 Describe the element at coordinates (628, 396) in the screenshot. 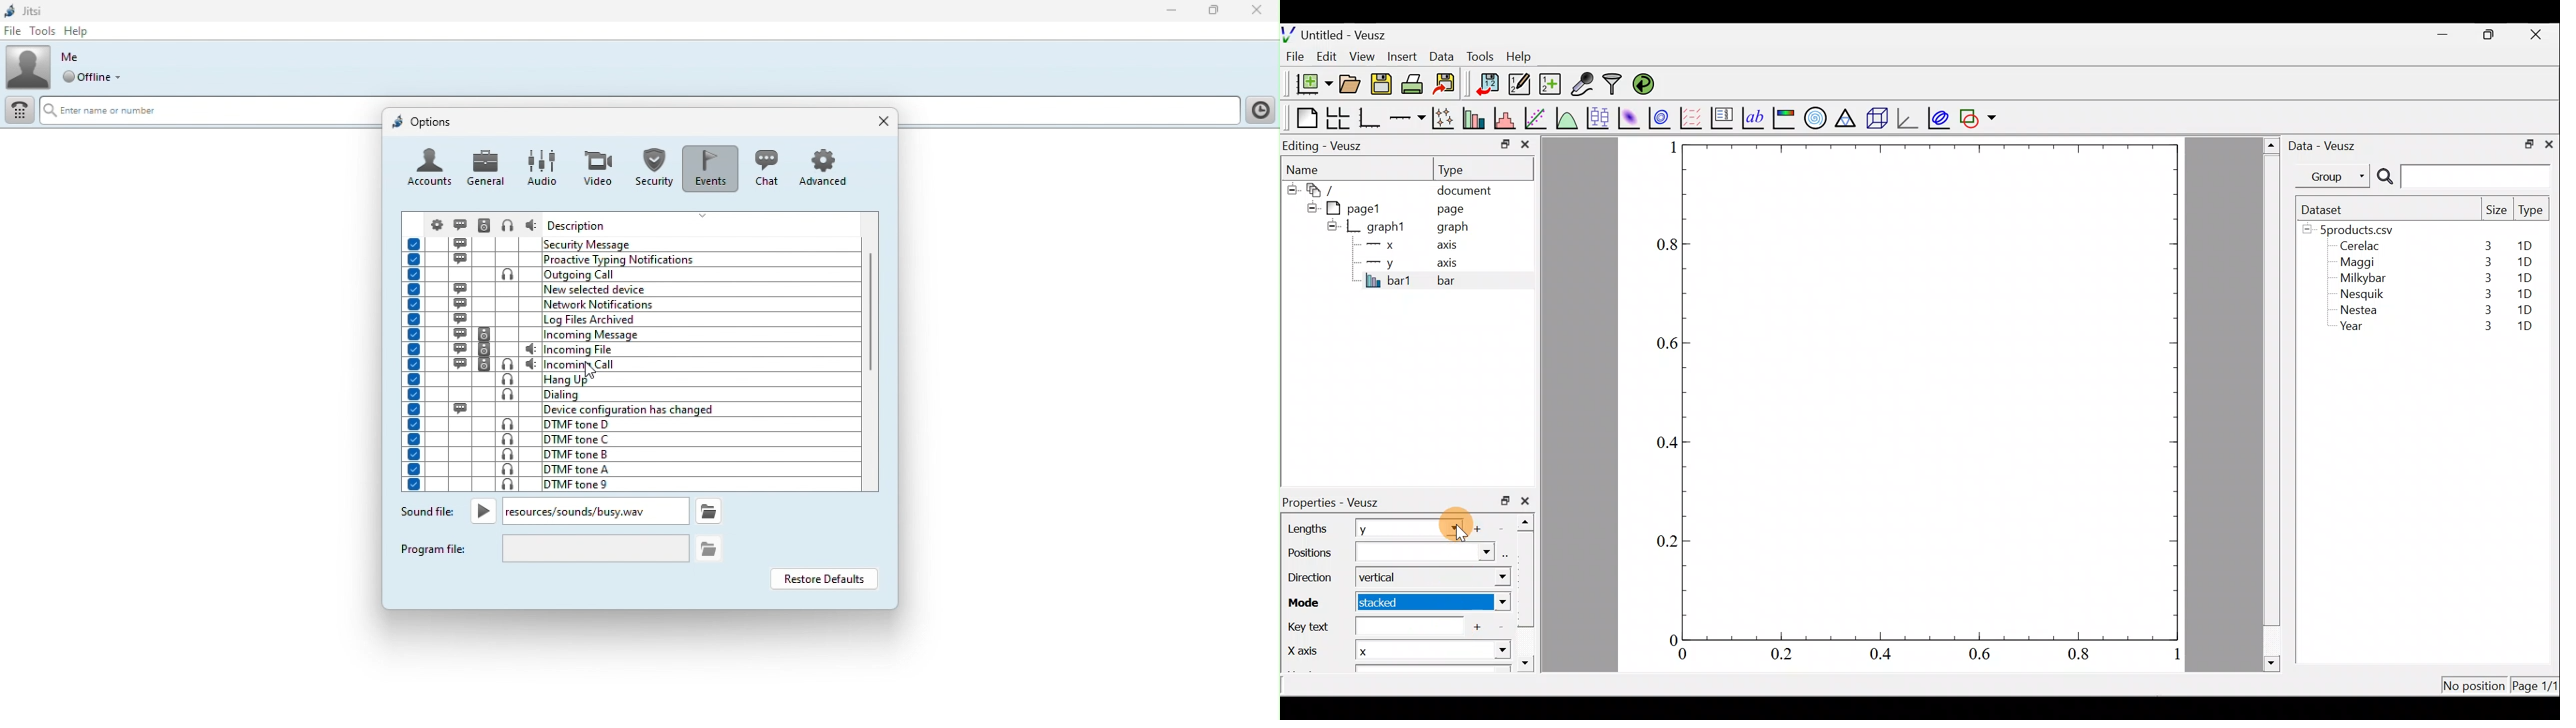

I see `dialing ` at that location.